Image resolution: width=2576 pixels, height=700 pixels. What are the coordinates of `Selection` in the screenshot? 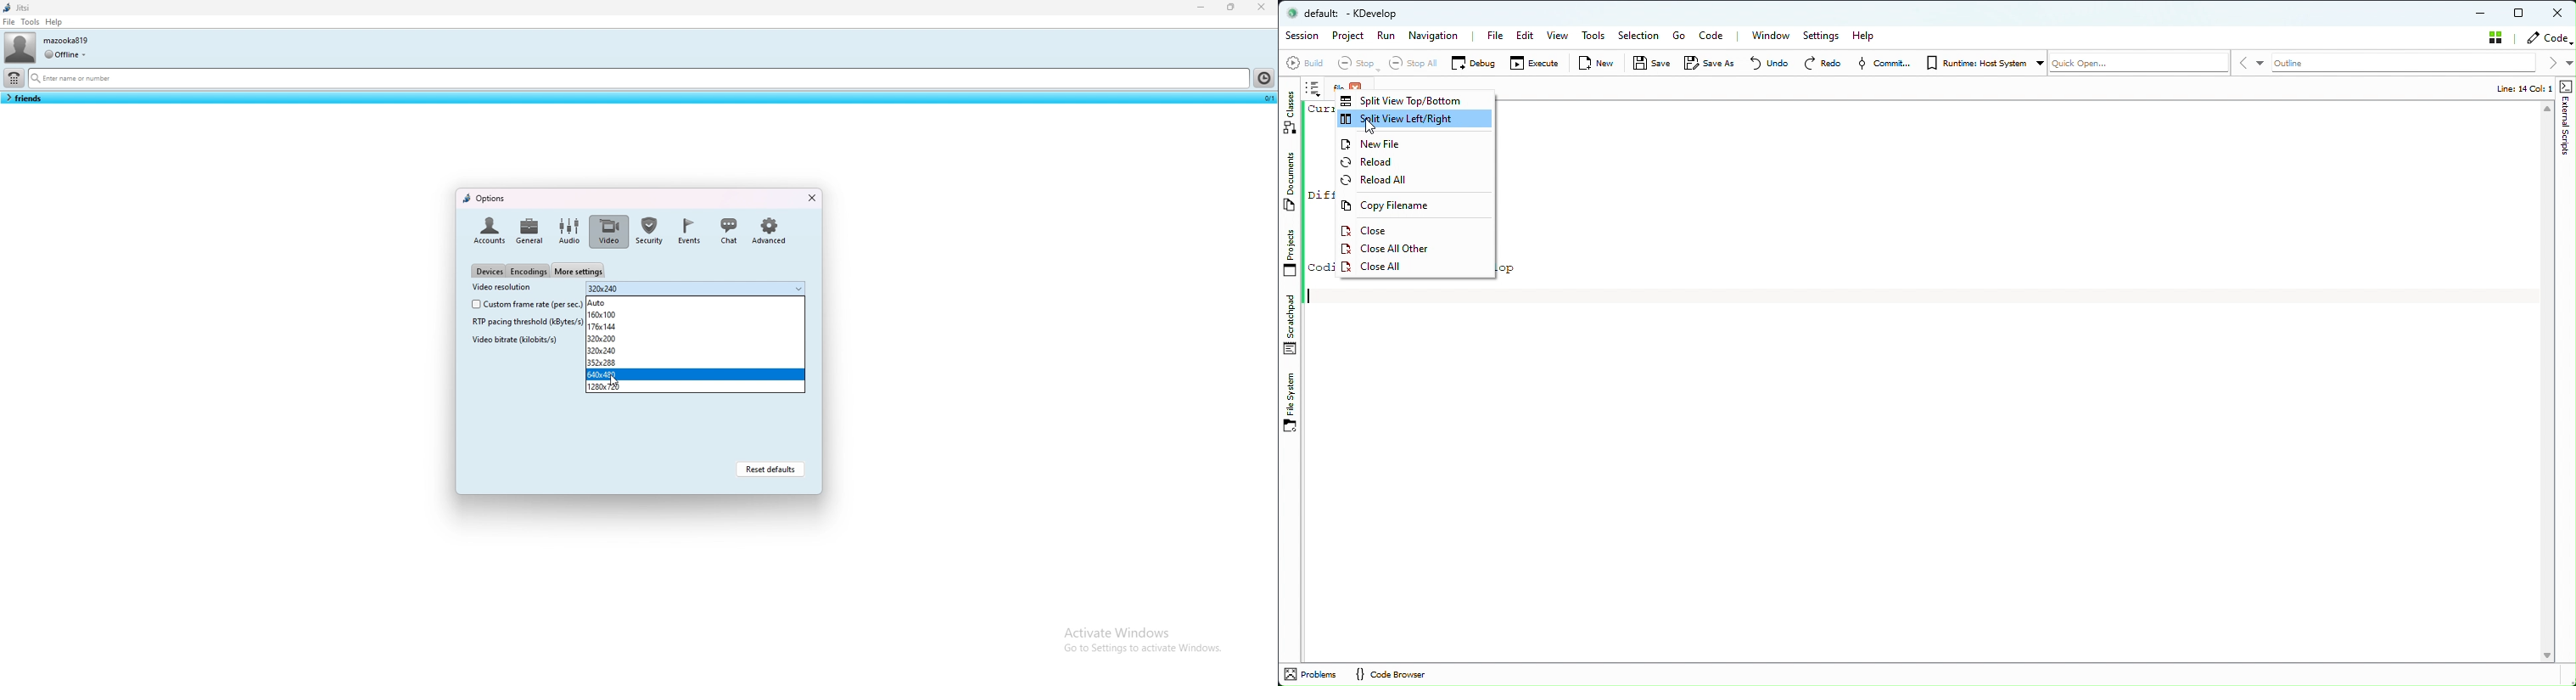 It's located at (1638, 37).